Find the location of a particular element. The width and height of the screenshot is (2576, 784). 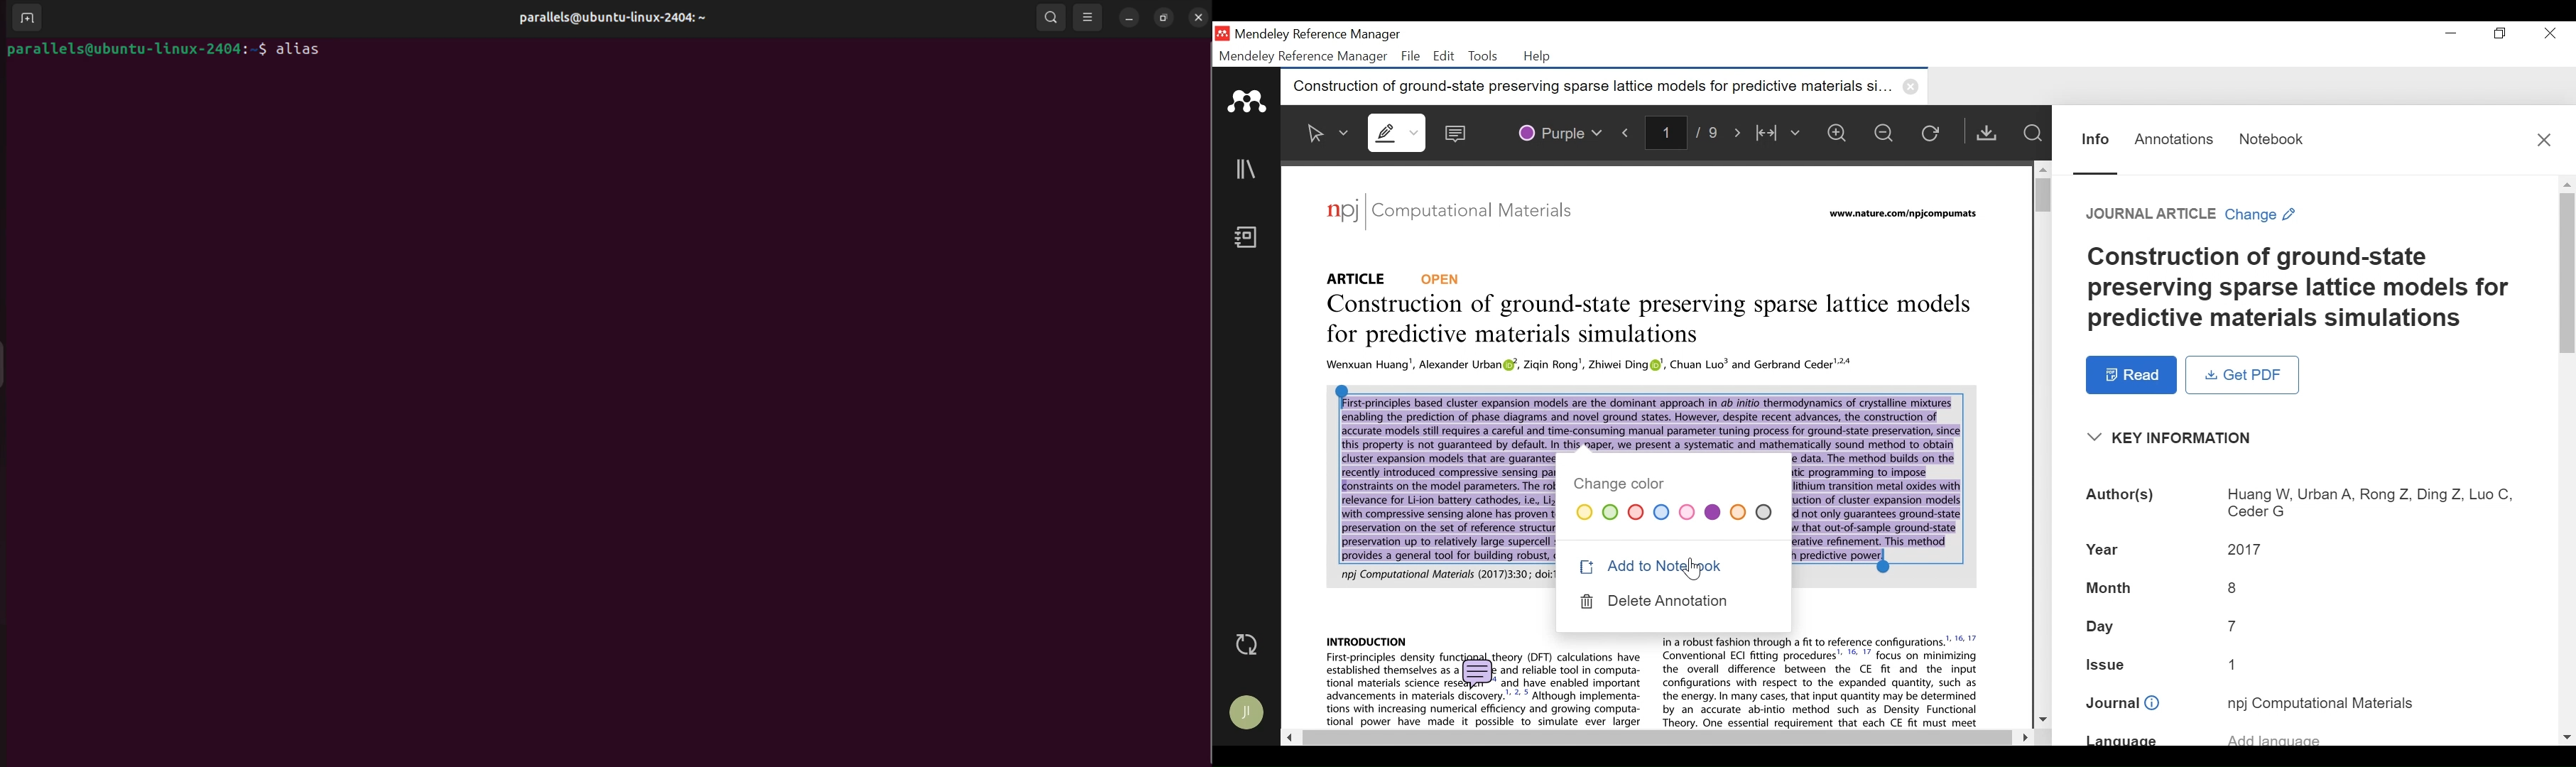

Scroll Left is located at coordinates (1288, 736).